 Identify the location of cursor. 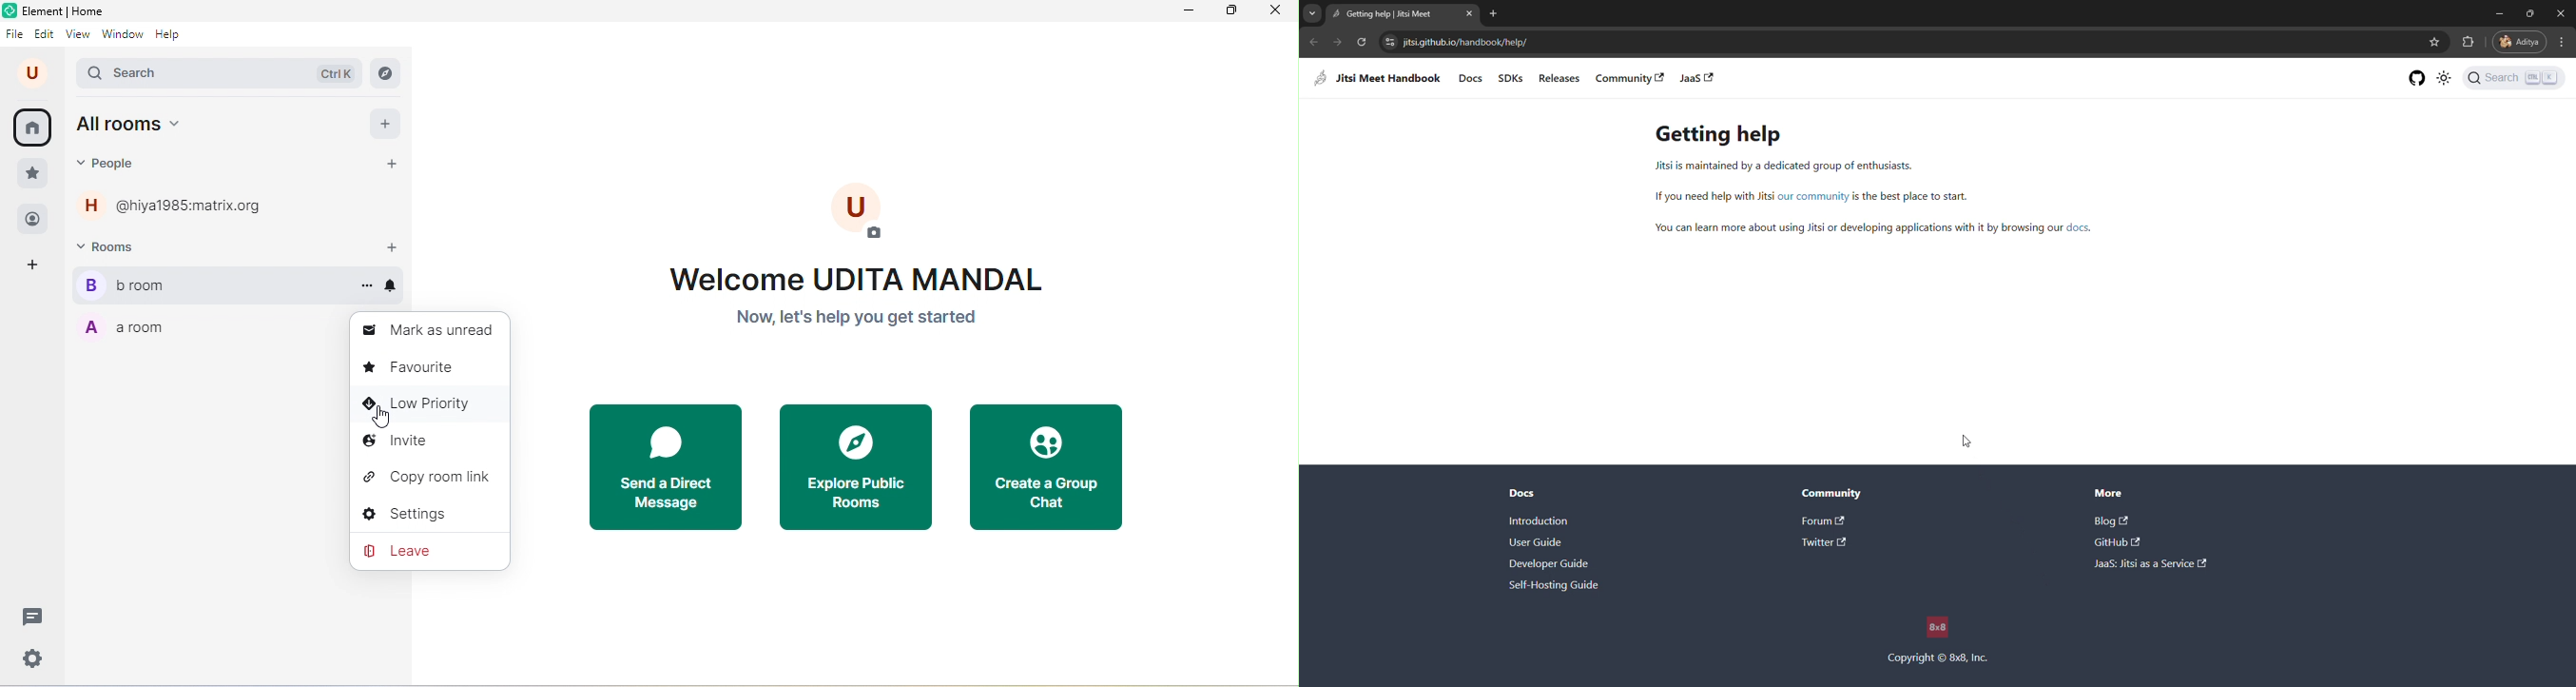
(1968, 443).